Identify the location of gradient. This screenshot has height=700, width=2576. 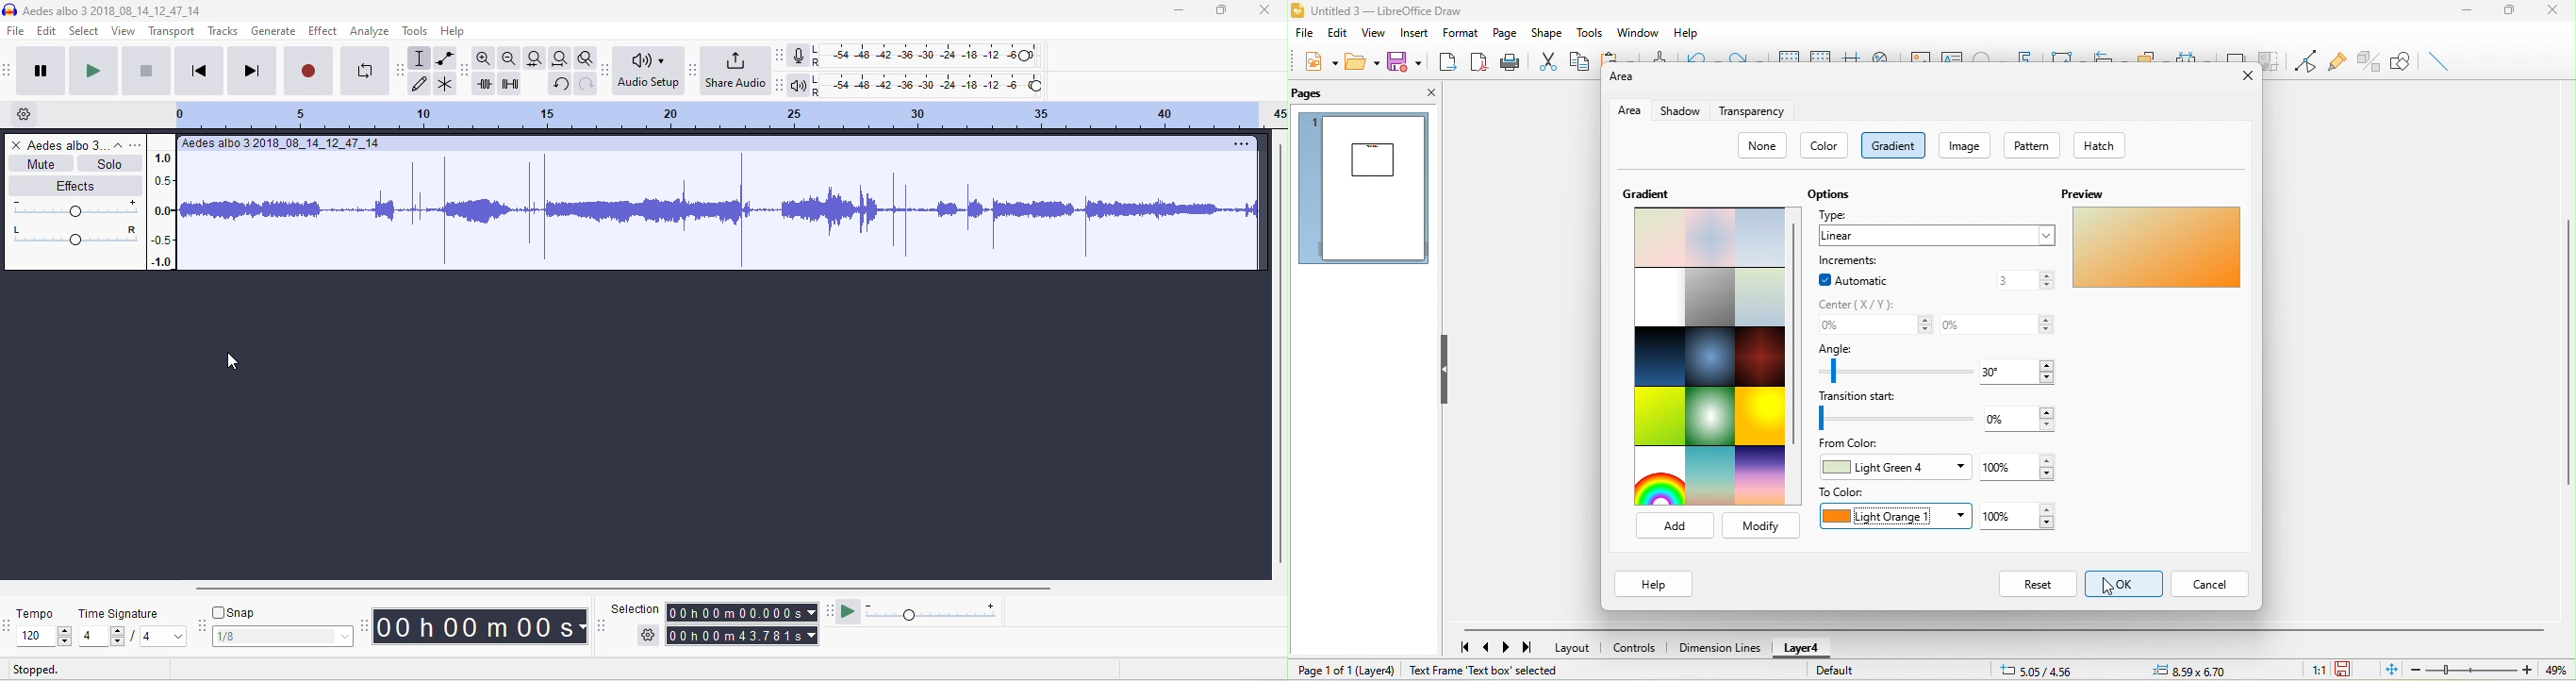
(1645, 194).